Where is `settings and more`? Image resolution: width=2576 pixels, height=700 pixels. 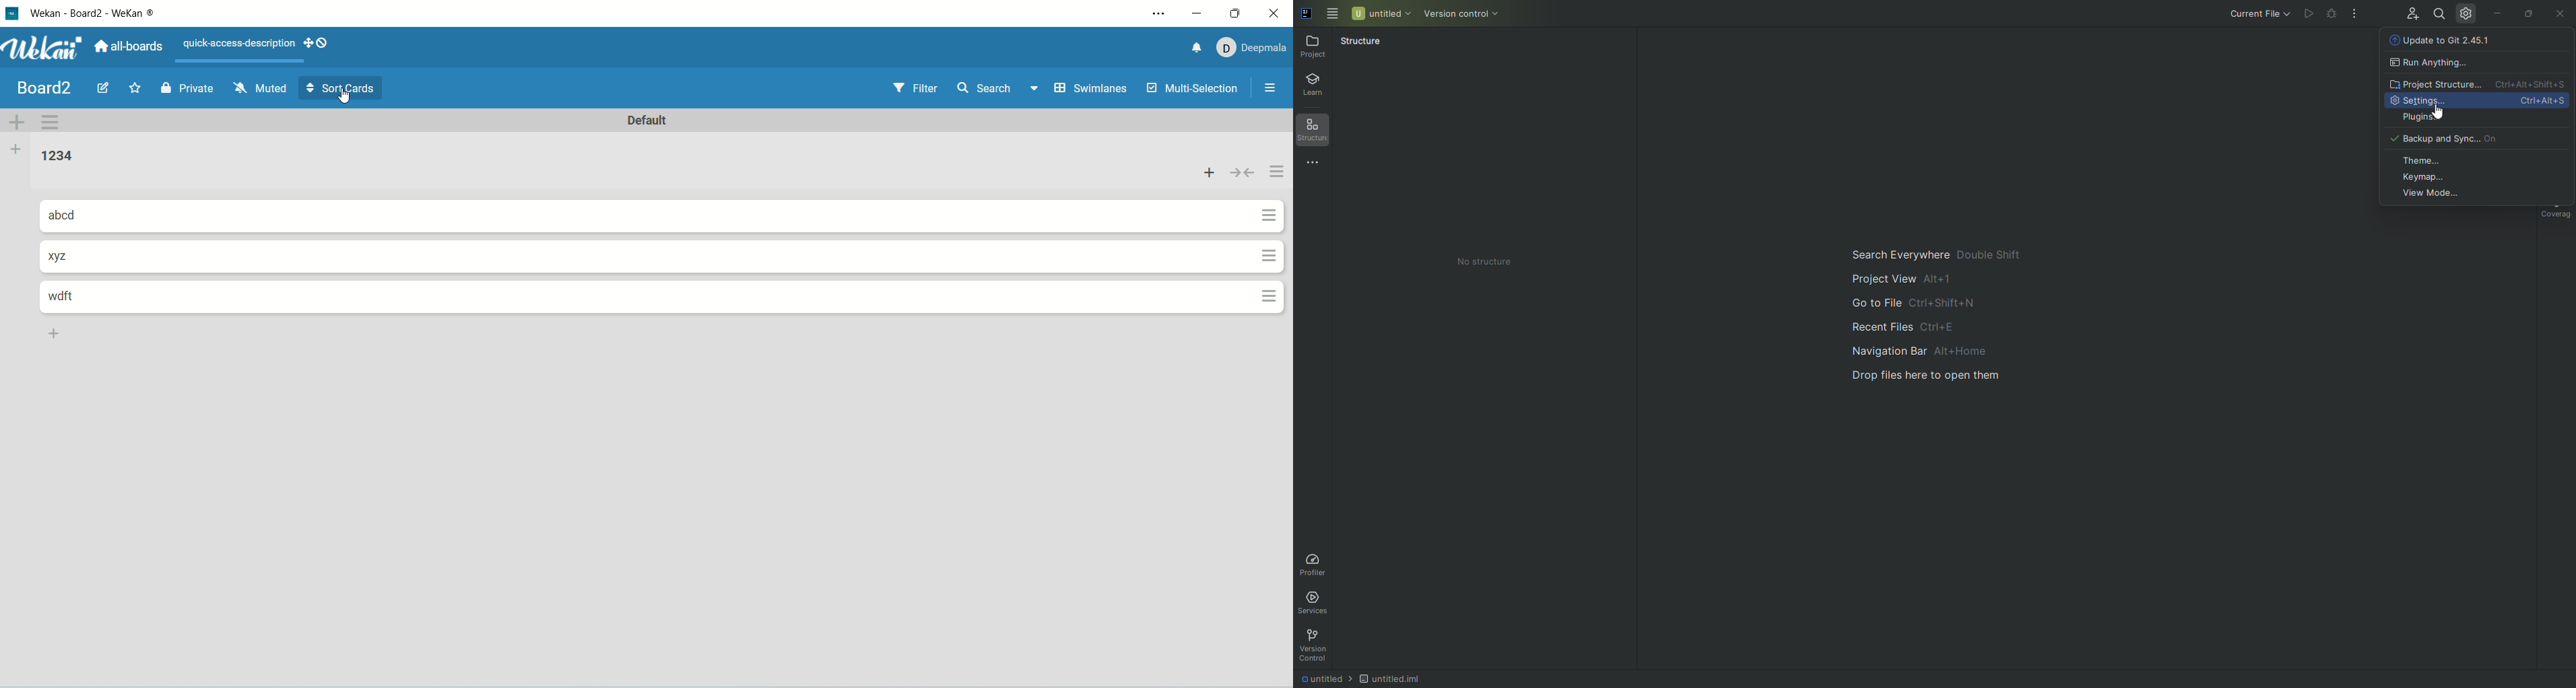 settings and more is located at coordinates (1159, 13).